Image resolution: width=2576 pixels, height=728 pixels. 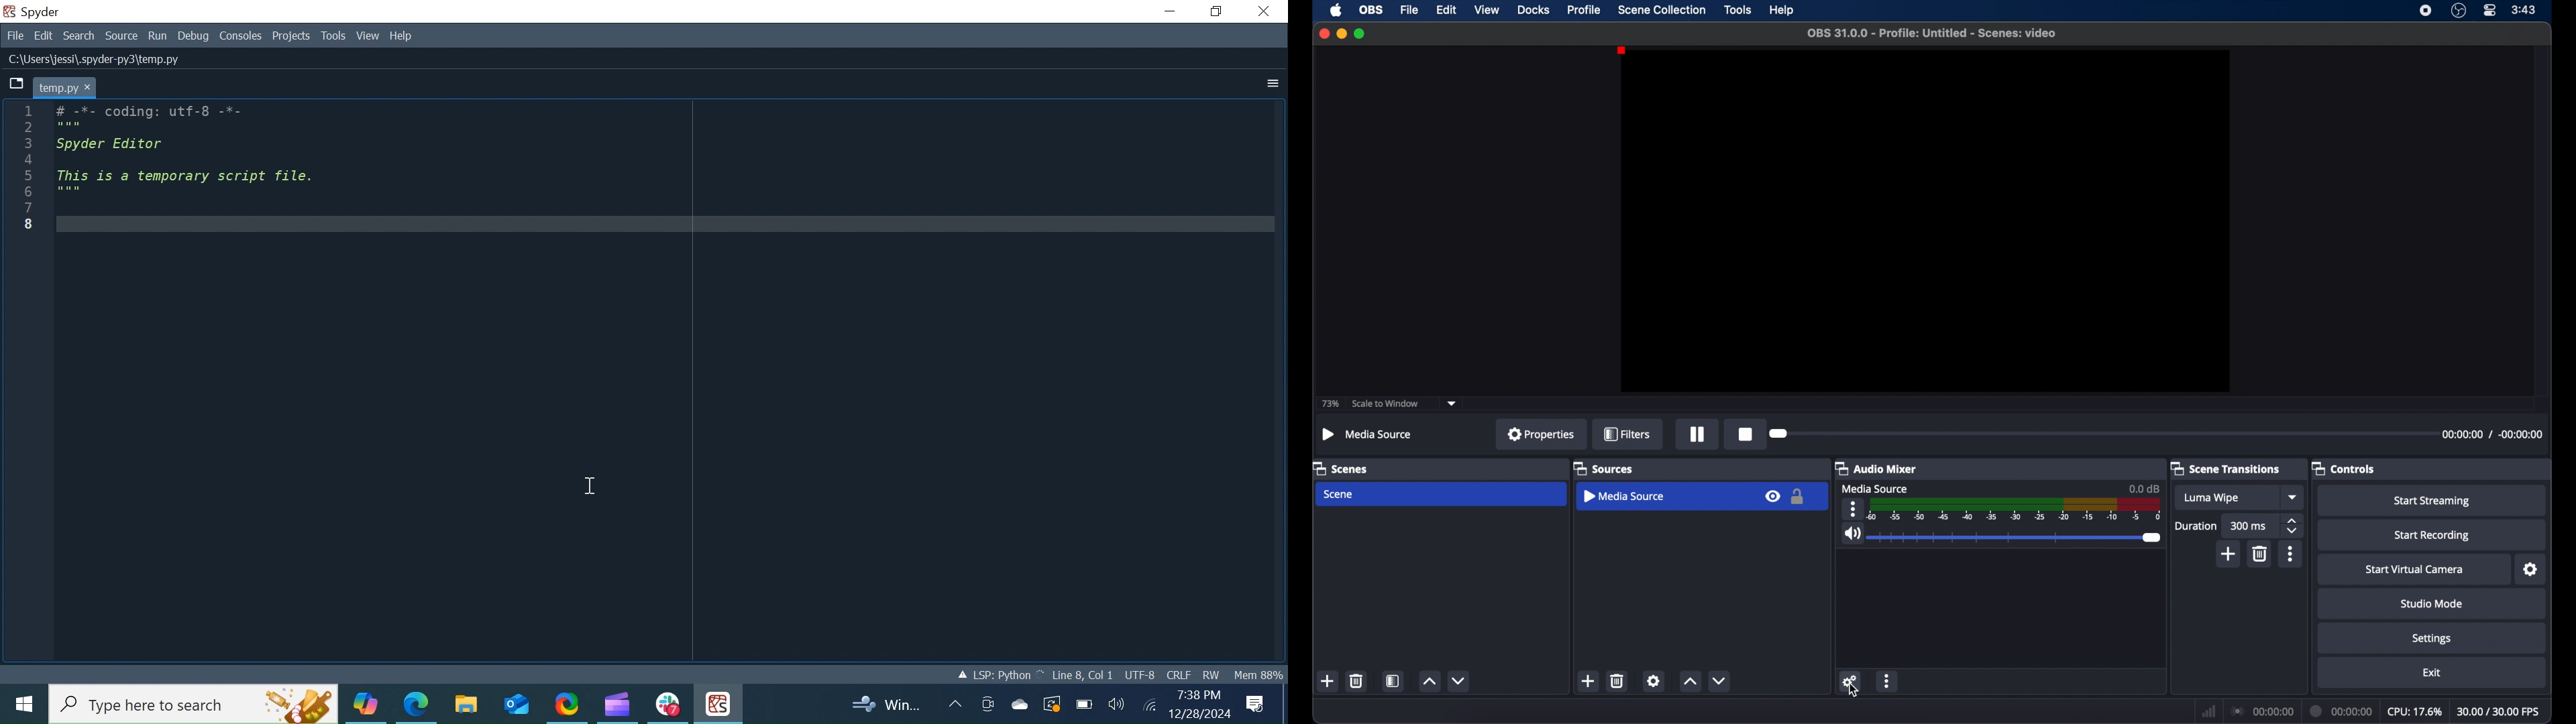 I want to click on studio mode, so click(x=2432, y=604).